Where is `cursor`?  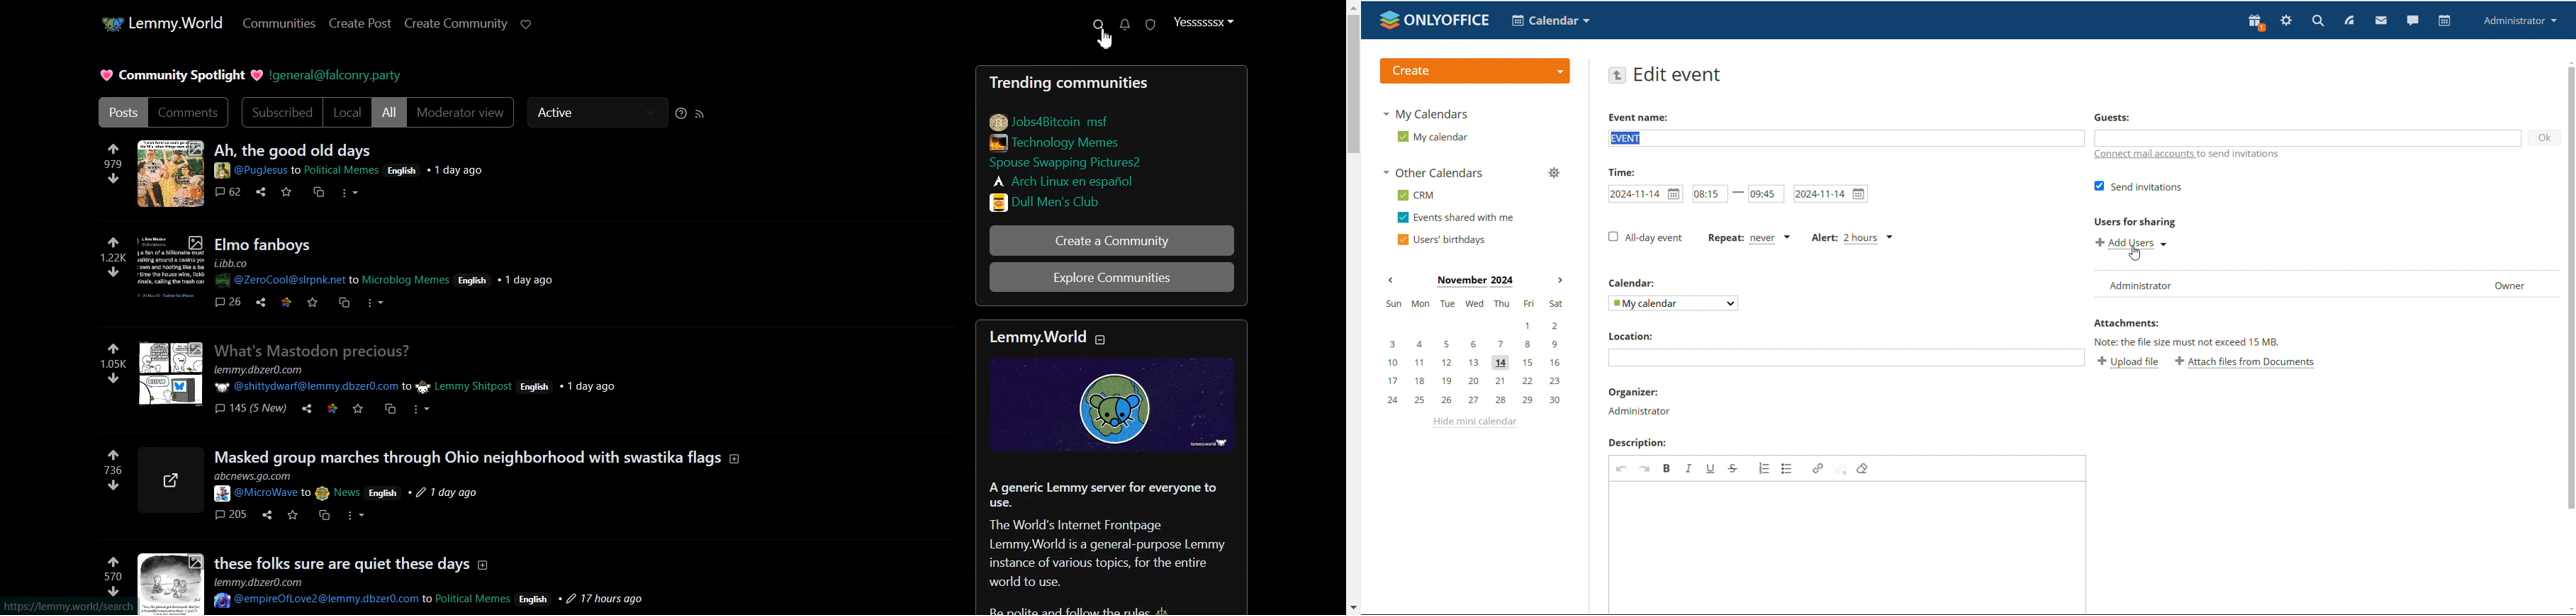
cursor is located at coordinates (1104, 41).